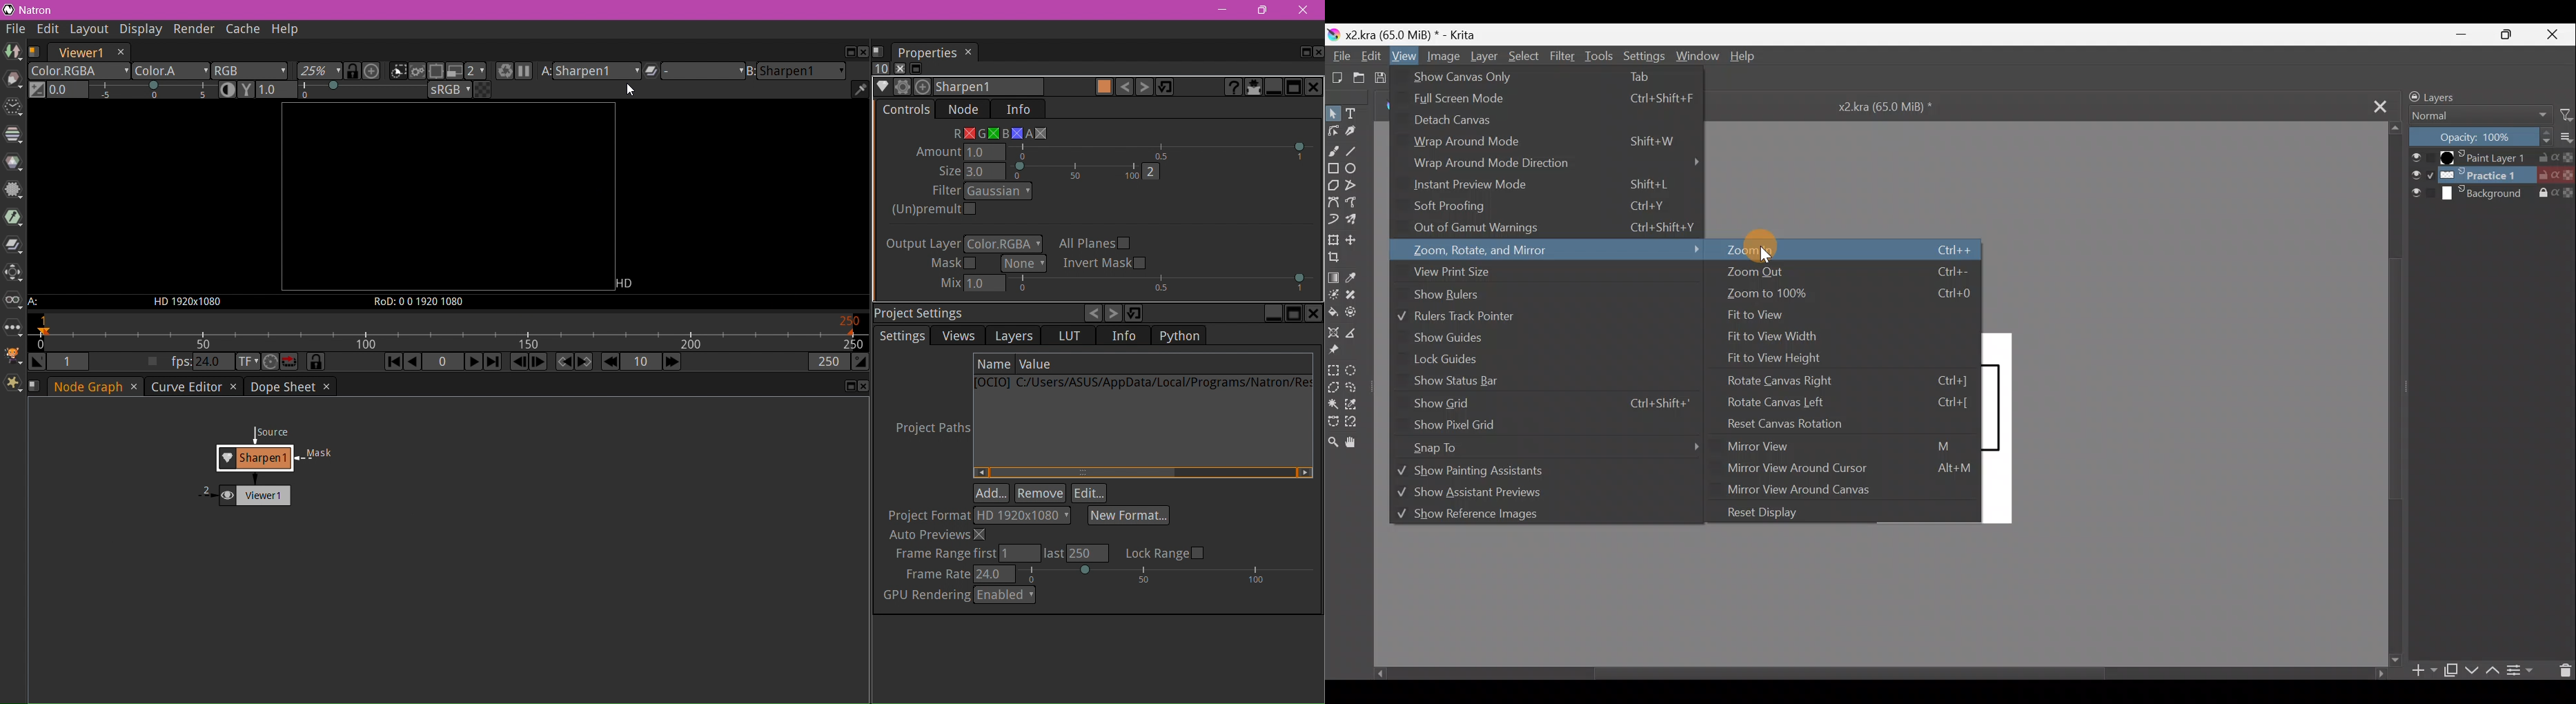 The height and width of the screenshot is (728, 2576). Describe the element at coordinates (1749, 59) in the screenshot. I see `Help` at that location.